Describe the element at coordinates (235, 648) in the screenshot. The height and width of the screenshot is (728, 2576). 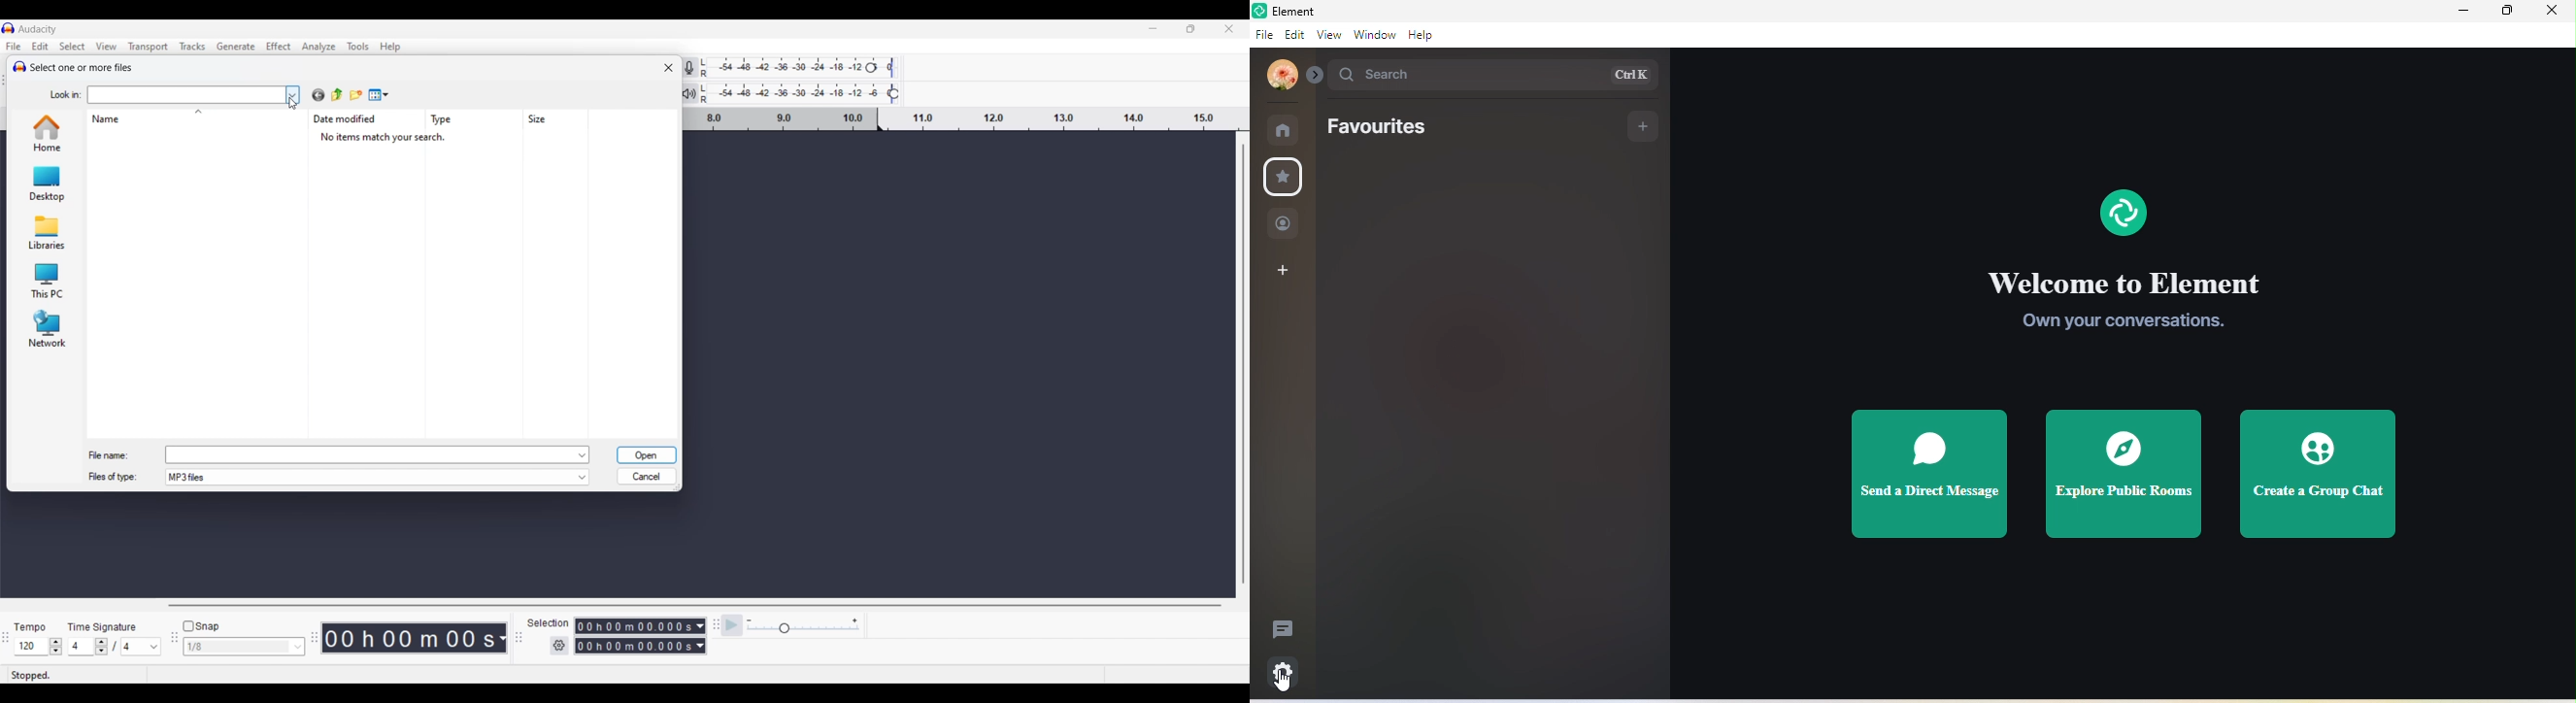
I see `1/8 (Type in snap)` at that location.